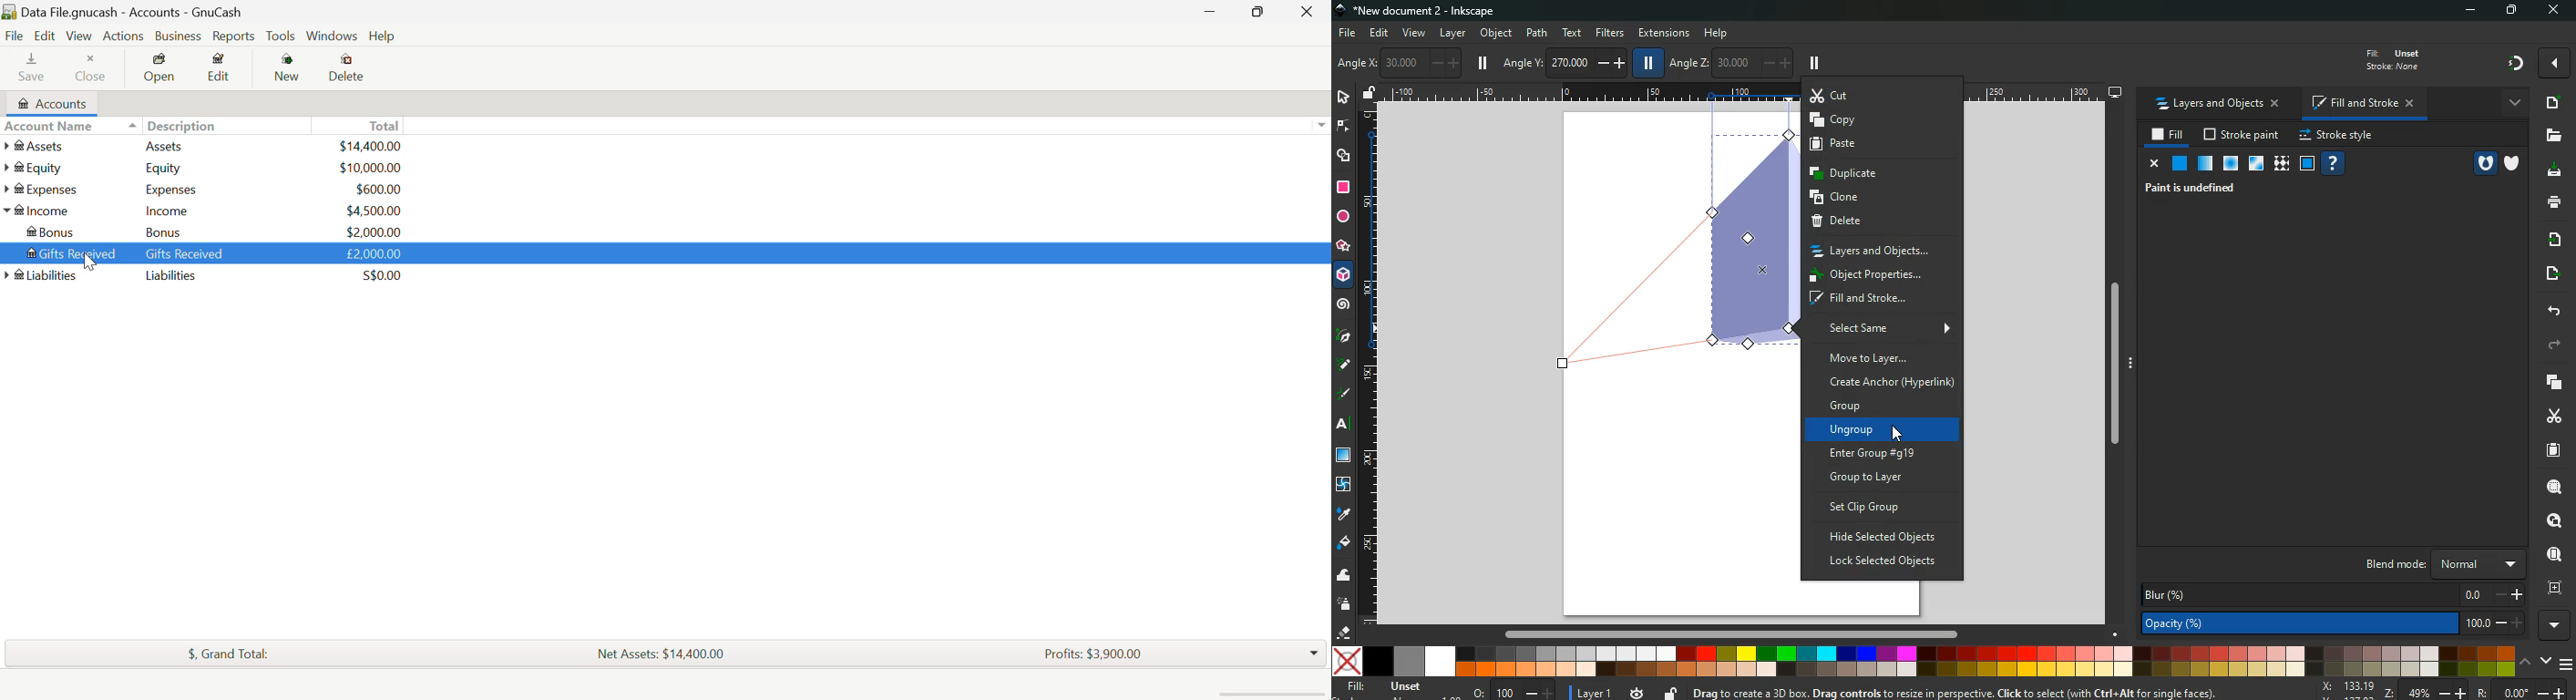  Describe the element at coordinates (1884, 508) in the screenshot. I see `set clip group` at that location.